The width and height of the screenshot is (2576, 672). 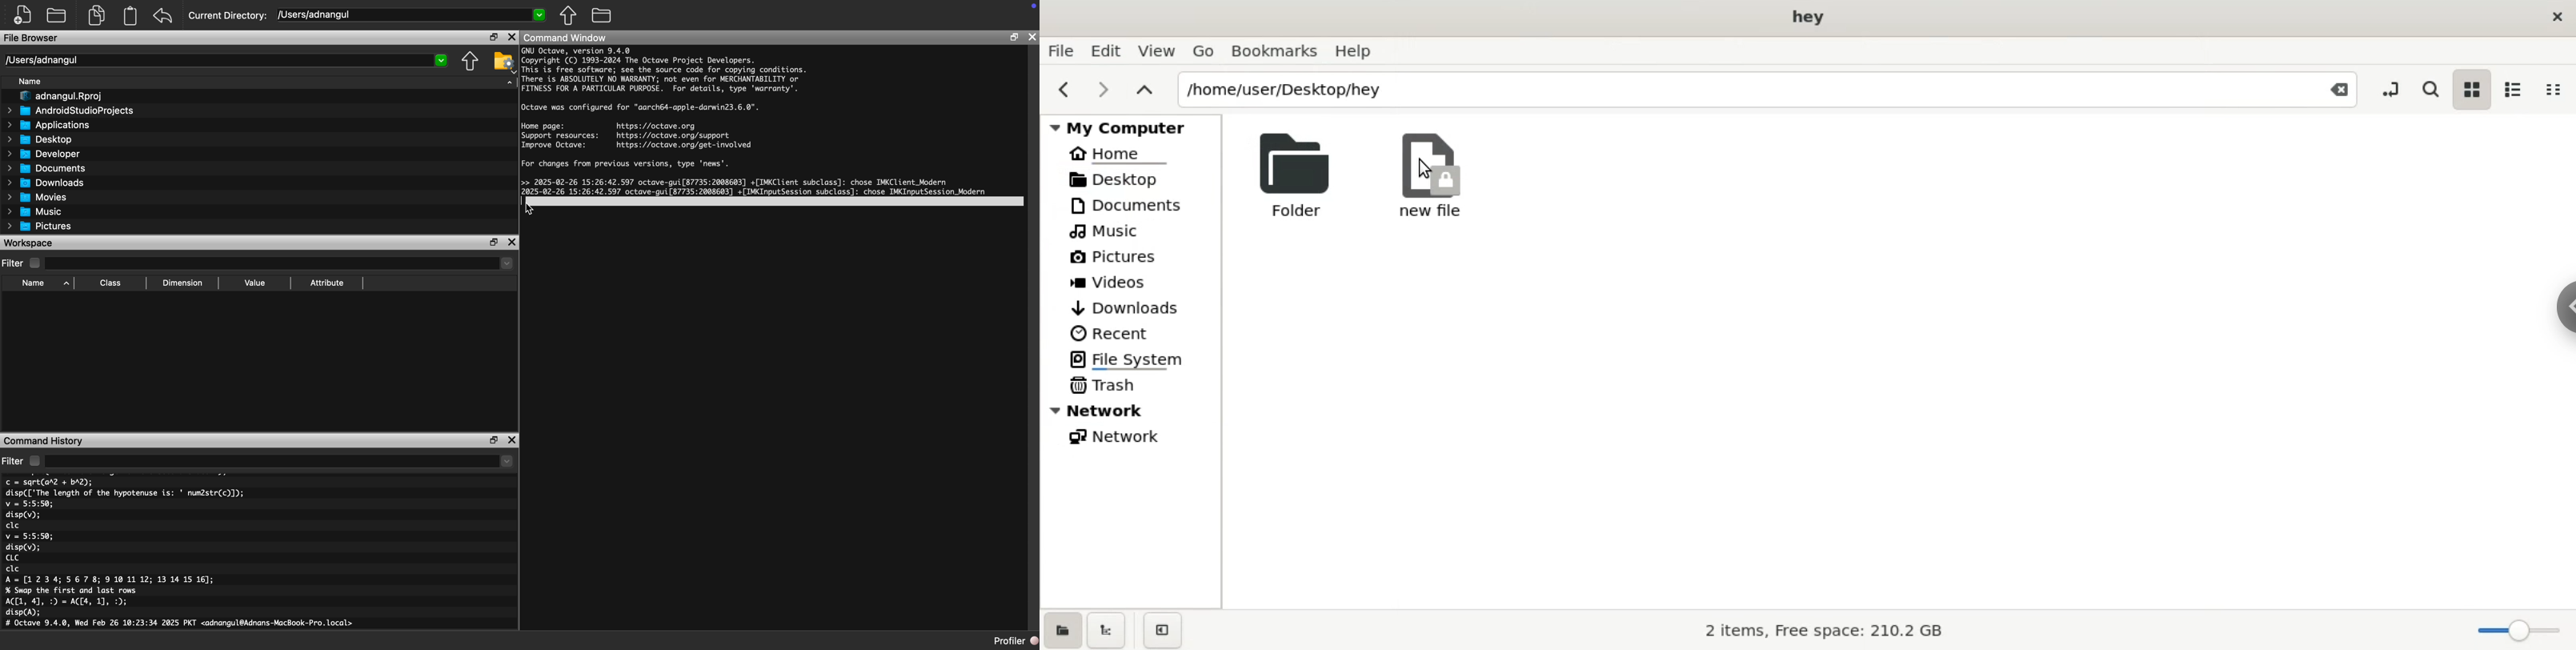 I want to click on Music, so click(x=1108, y=233).